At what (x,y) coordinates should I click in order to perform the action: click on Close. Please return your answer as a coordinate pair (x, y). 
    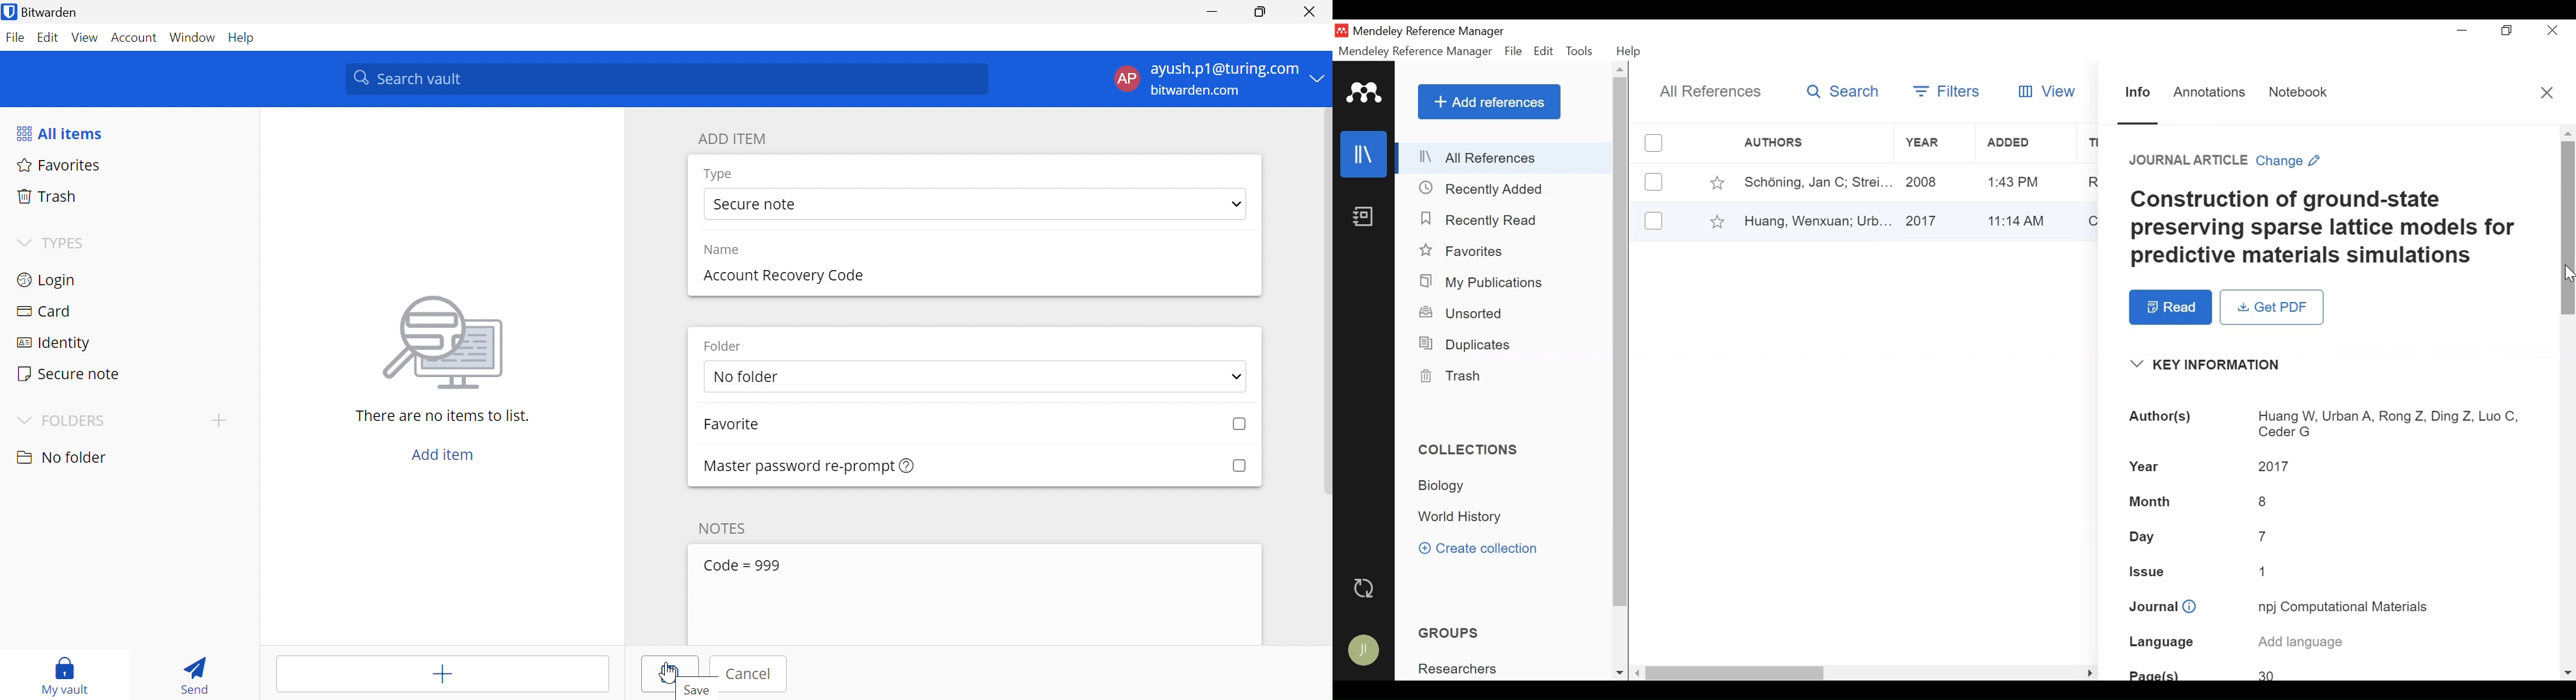
    Looking at the image, I should click on (2554, 30).